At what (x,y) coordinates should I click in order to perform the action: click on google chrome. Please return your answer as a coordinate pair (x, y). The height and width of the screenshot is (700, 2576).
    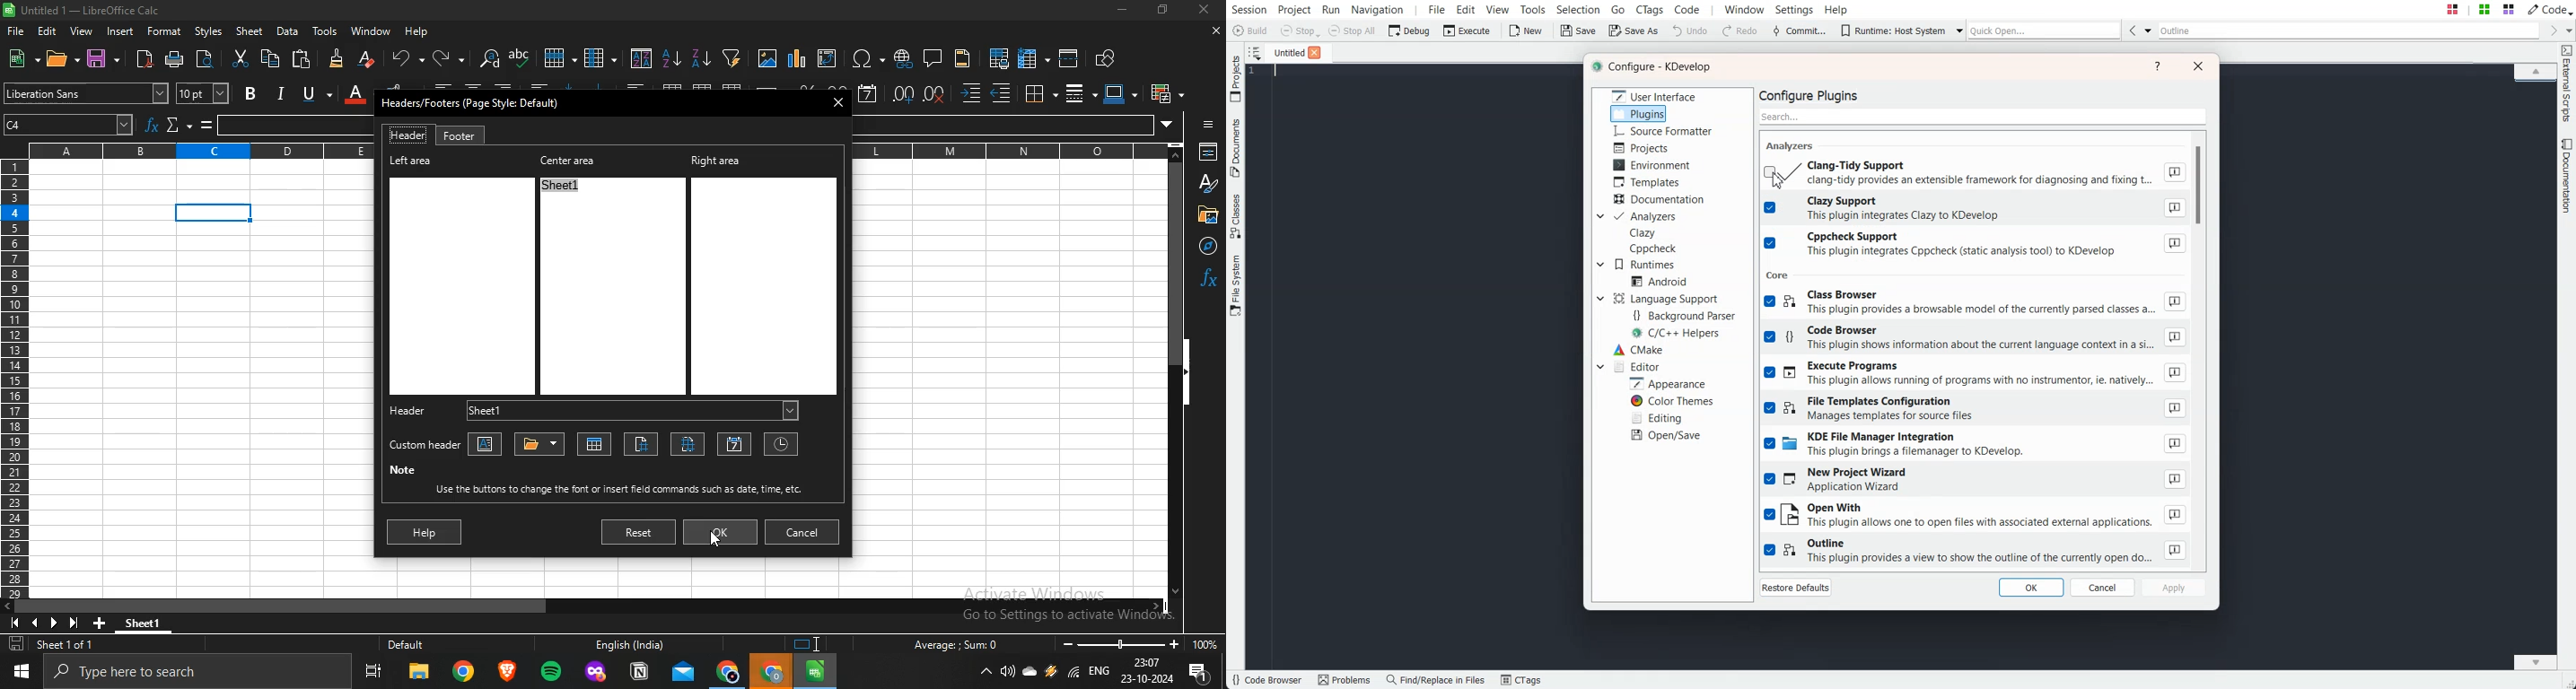
    Looking at the image, I should click on (772, 672).